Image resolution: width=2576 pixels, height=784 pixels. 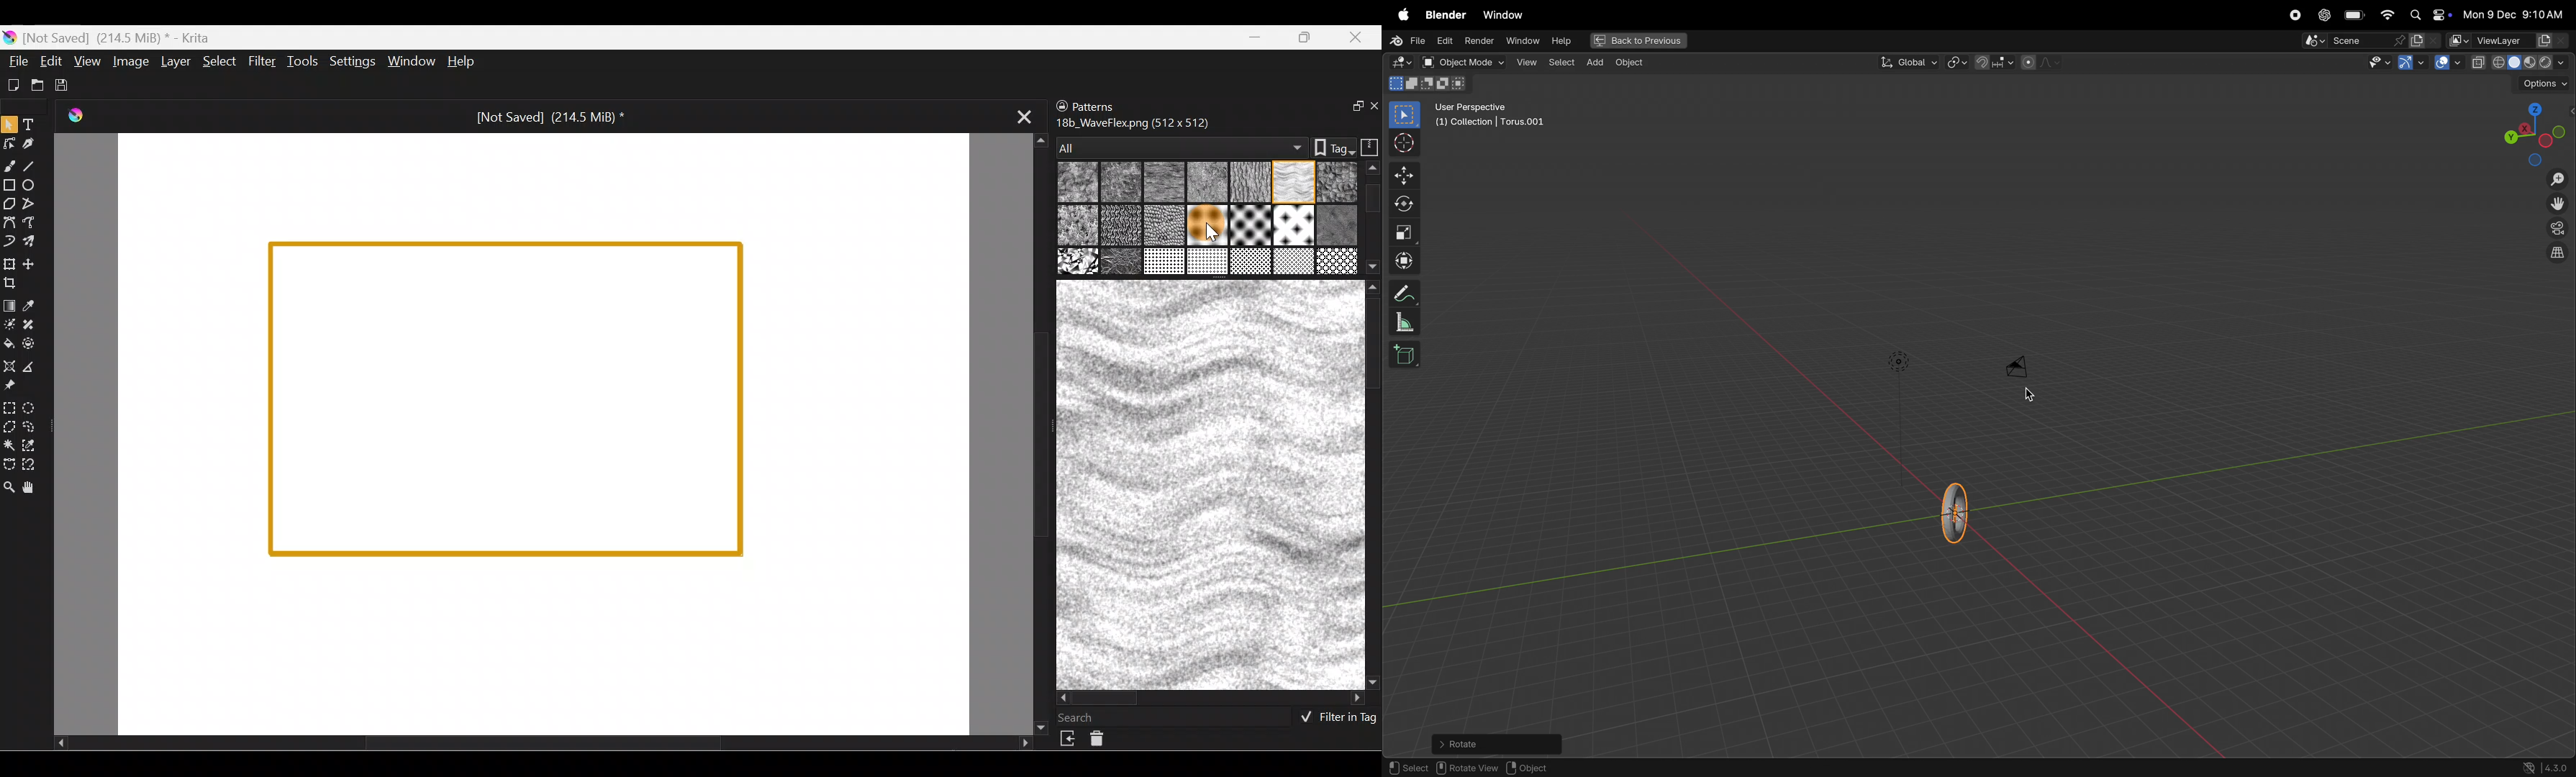 What do you see at coordinates (1162, 225) in the screenshot?
I see `09b drawed_crossedlines.png` at bounding box center [1162, 225].